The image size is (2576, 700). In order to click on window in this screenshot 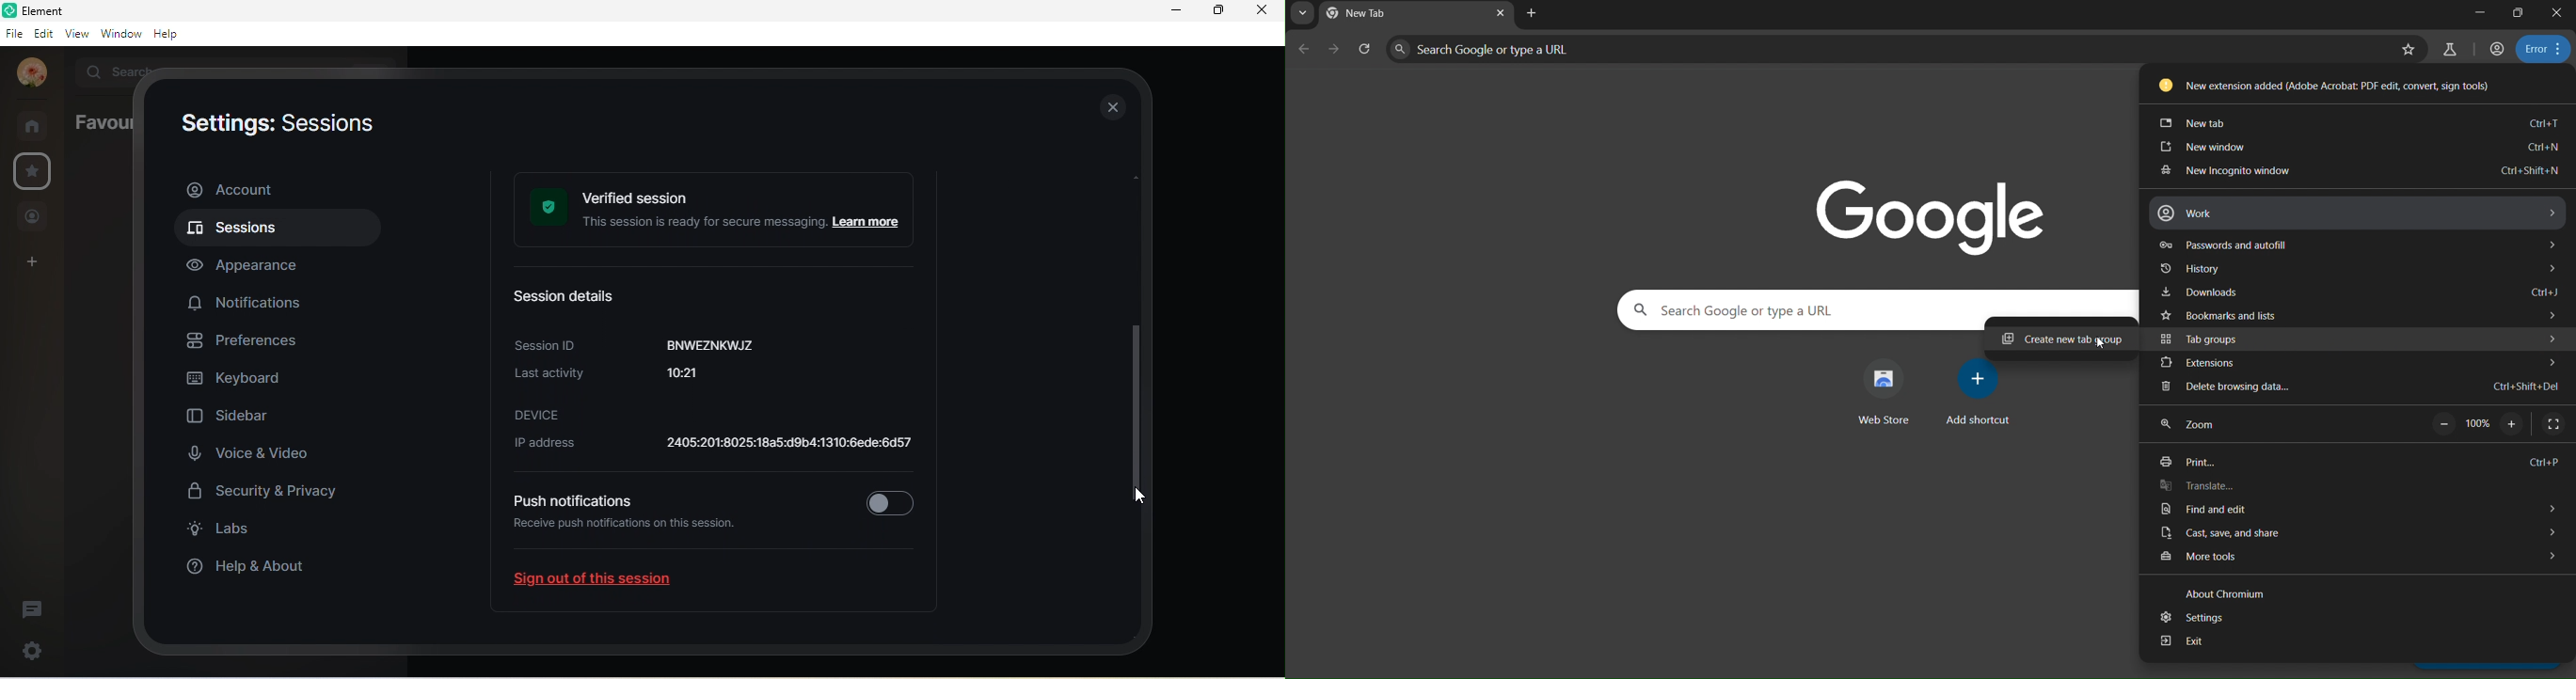, I will do `click(120, 33)`.